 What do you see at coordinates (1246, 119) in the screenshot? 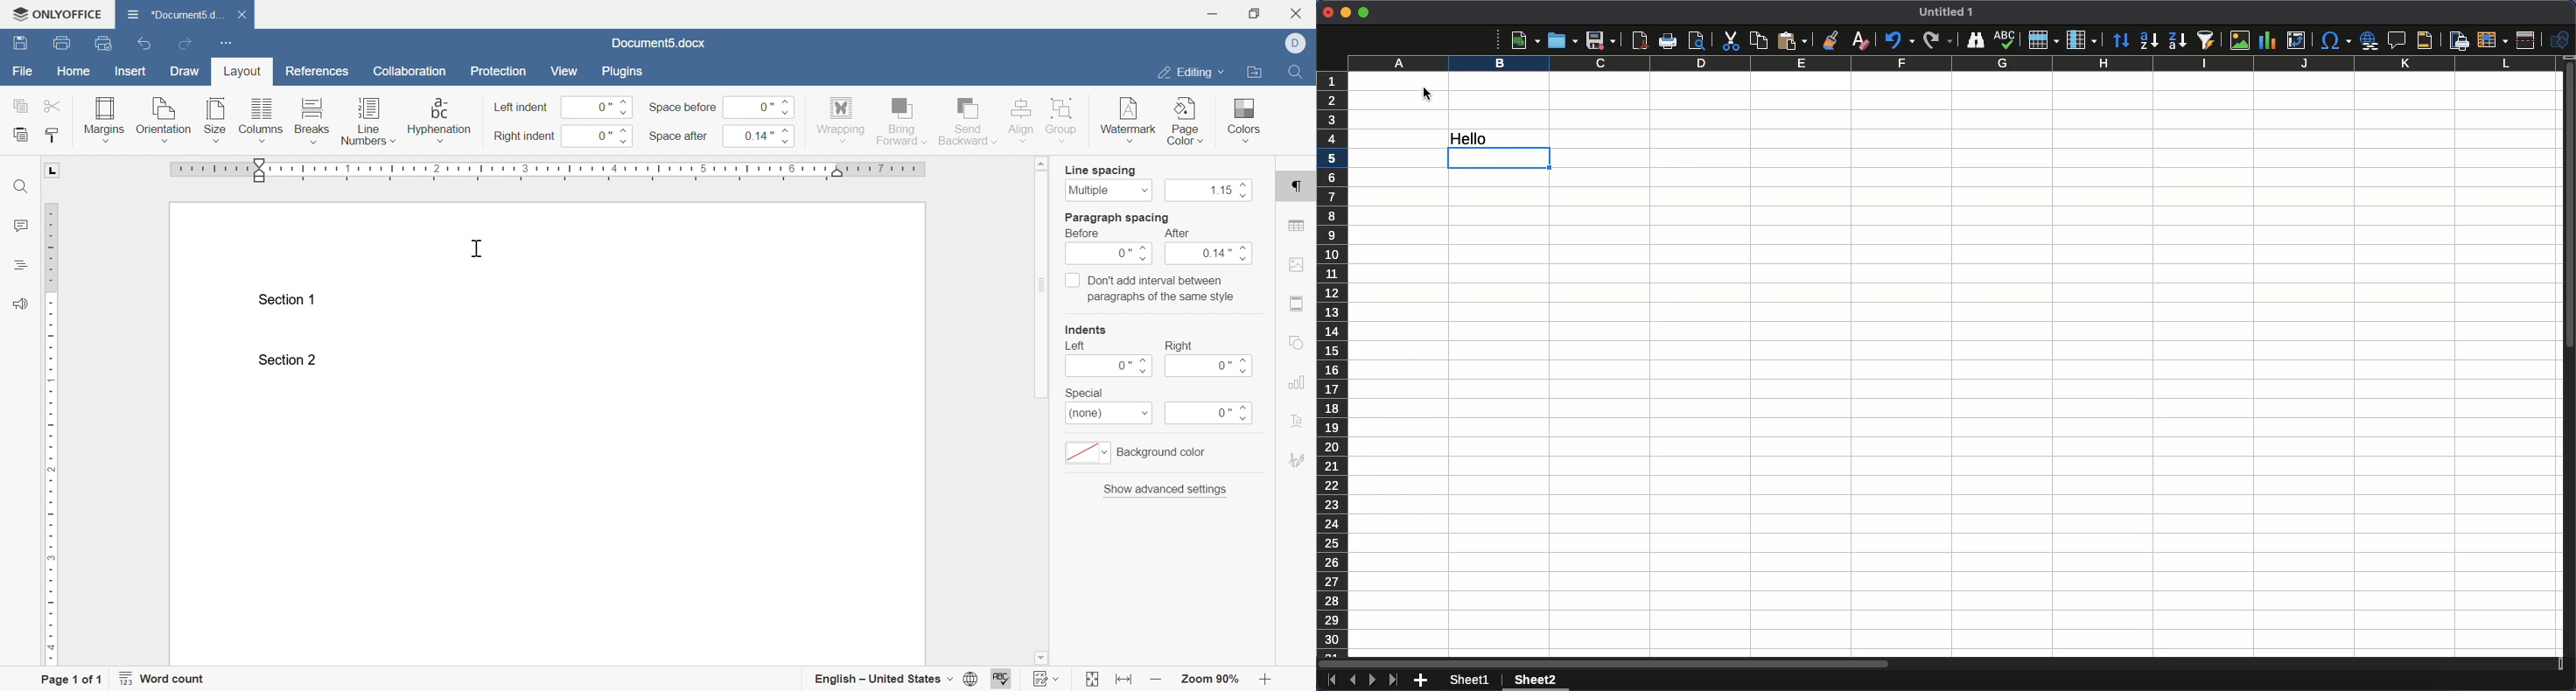
I see `colors` at bounding box center [1246, 119].